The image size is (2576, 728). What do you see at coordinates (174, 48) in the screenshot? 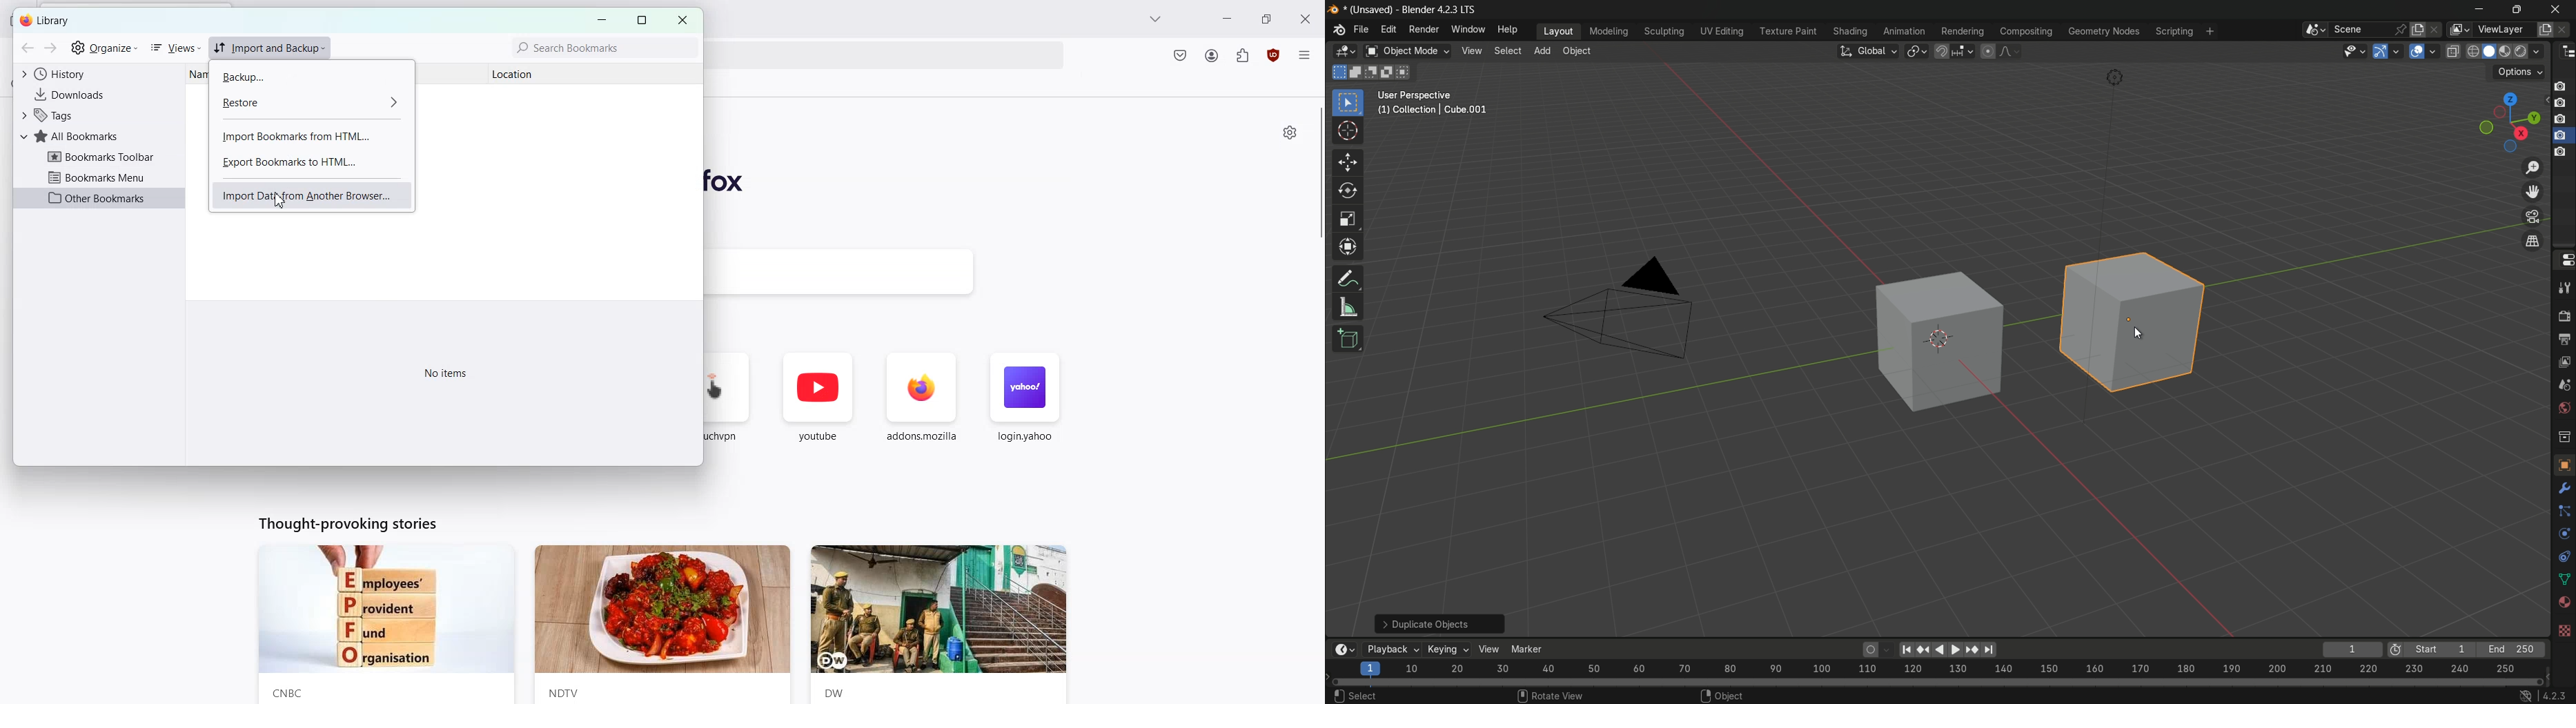
I see `Views` at bounding box center [174, 48].